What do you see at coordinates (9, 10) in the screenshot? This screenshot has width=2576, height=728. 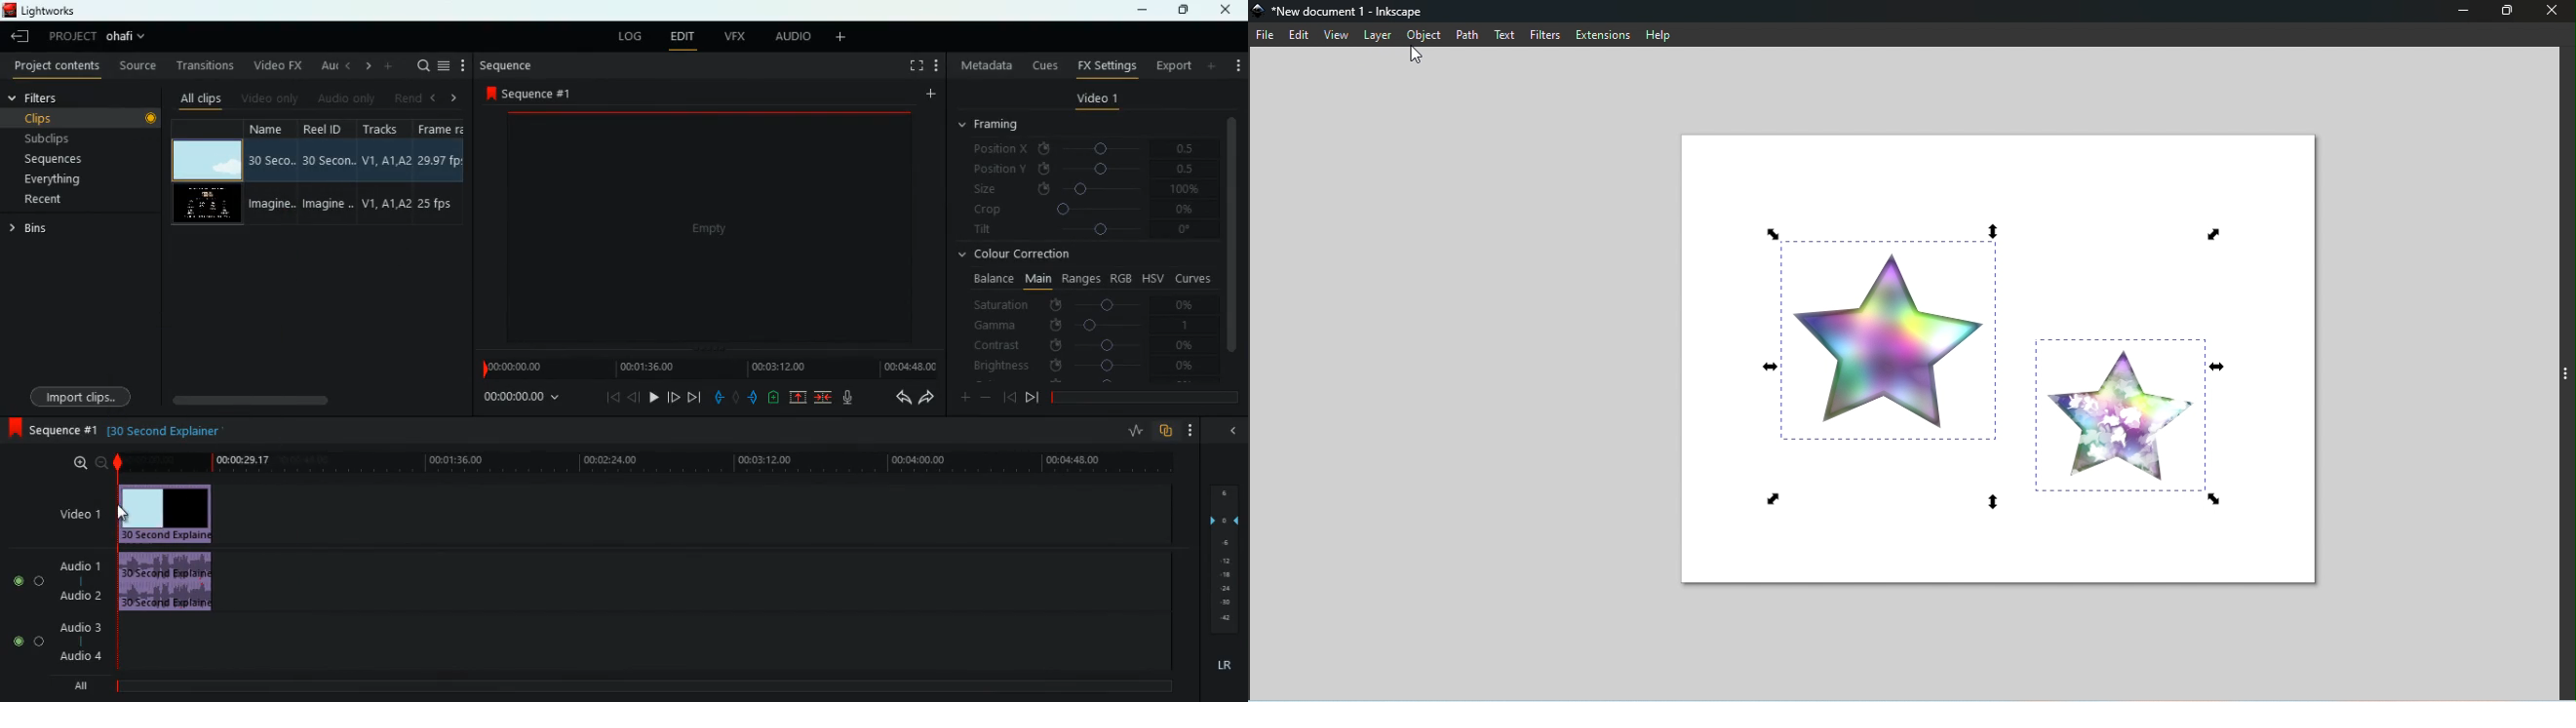 I see `Lightworks logo` at bounding box center [9, 10].